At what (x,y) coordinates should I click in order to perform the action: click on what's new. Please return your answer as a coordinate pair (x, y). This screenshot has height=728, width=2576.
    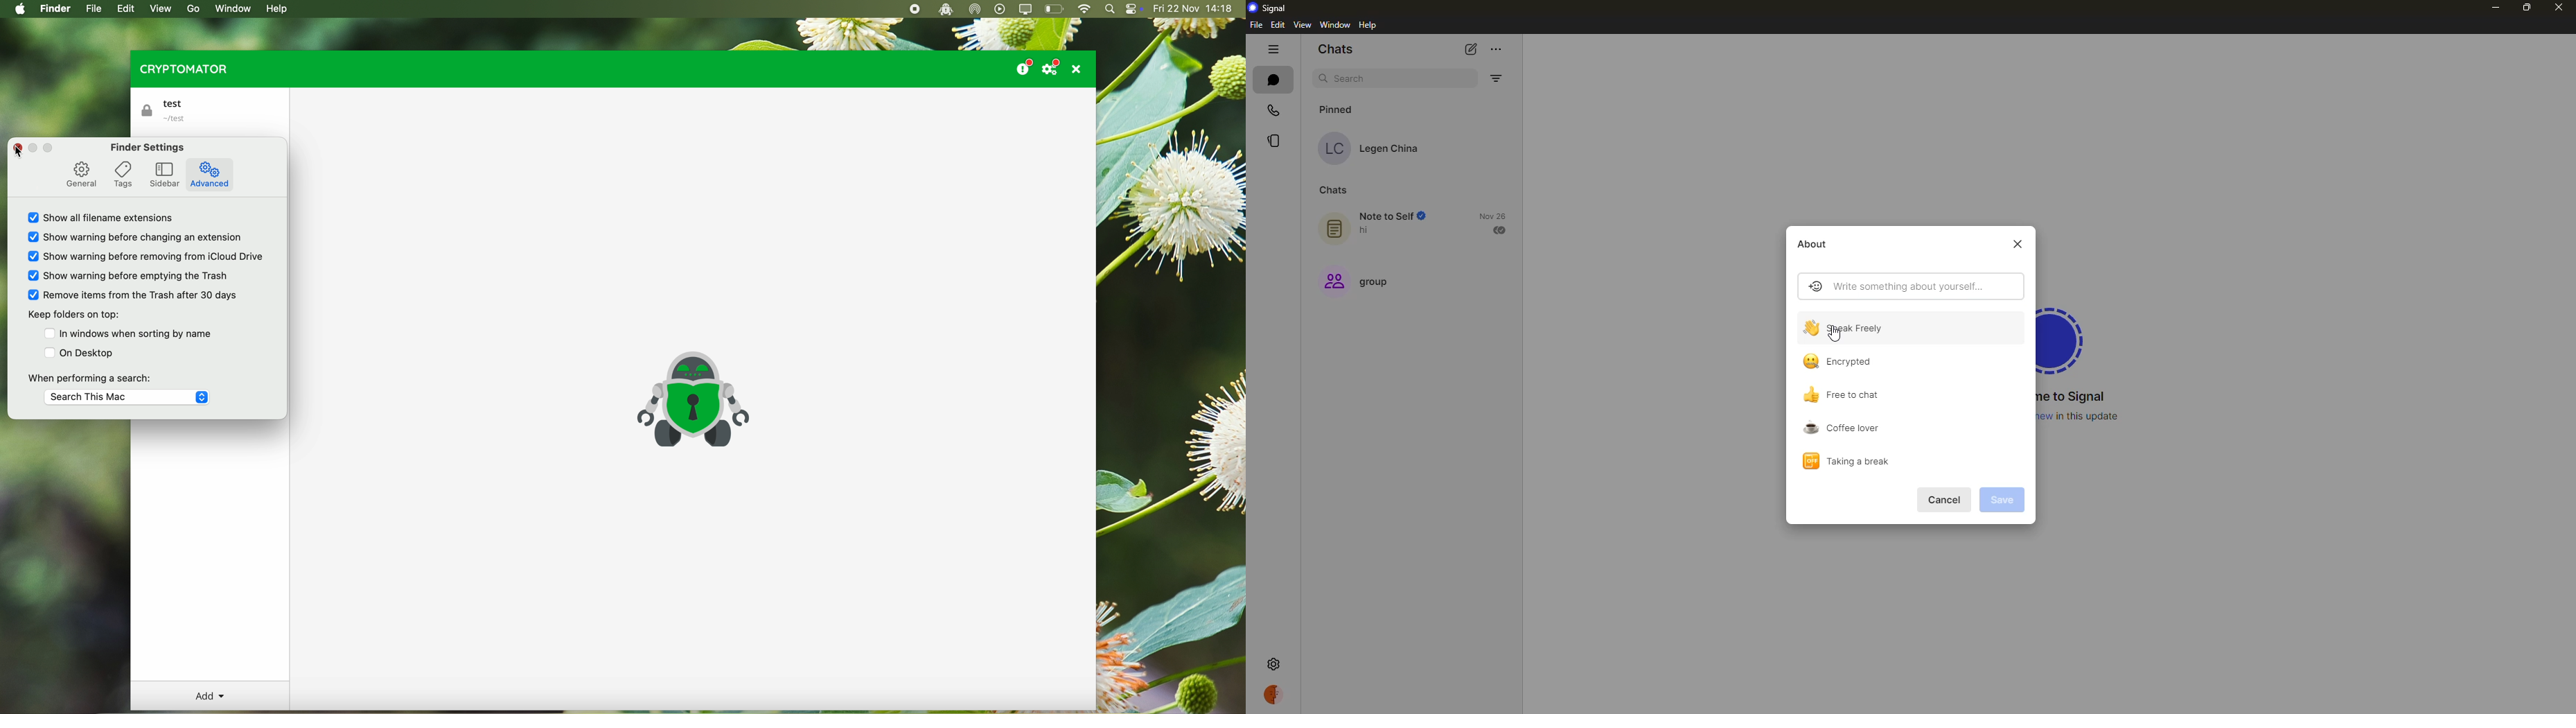
    Looking at the image, I should click on (2083, 416).